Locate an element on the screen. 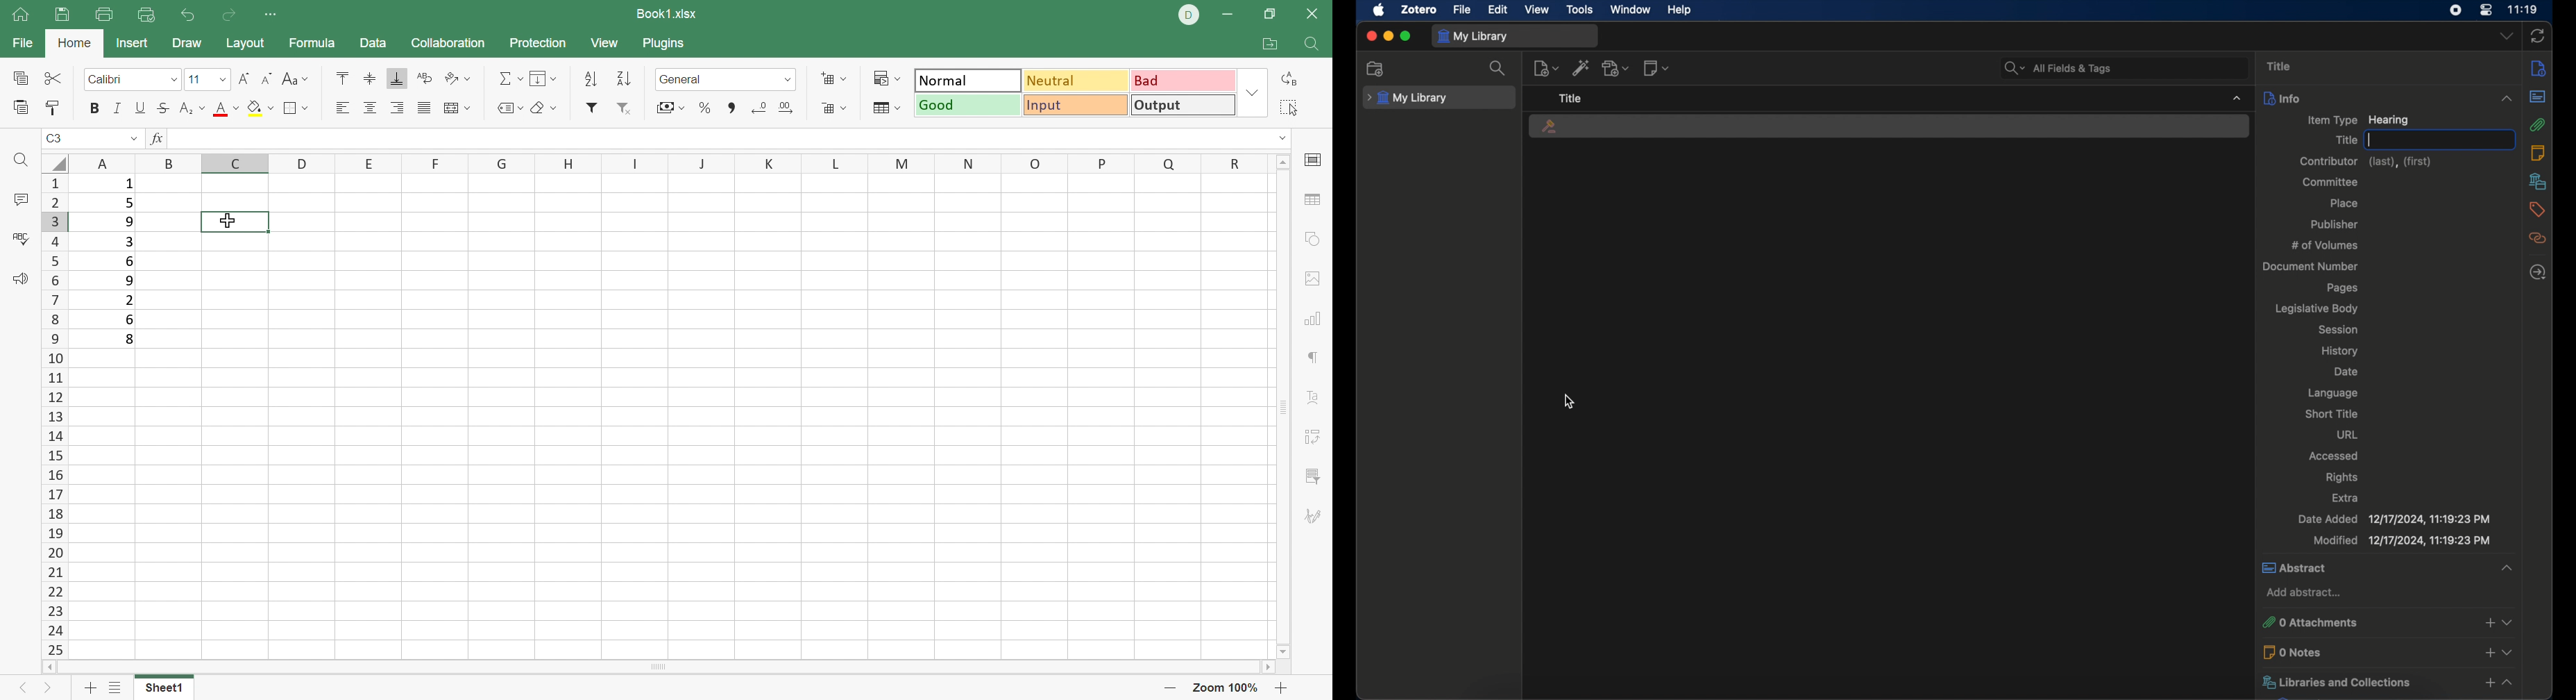 The width and height of the screenshot is (2576, 700). no of volumes is located at coordinates (2325, 246).